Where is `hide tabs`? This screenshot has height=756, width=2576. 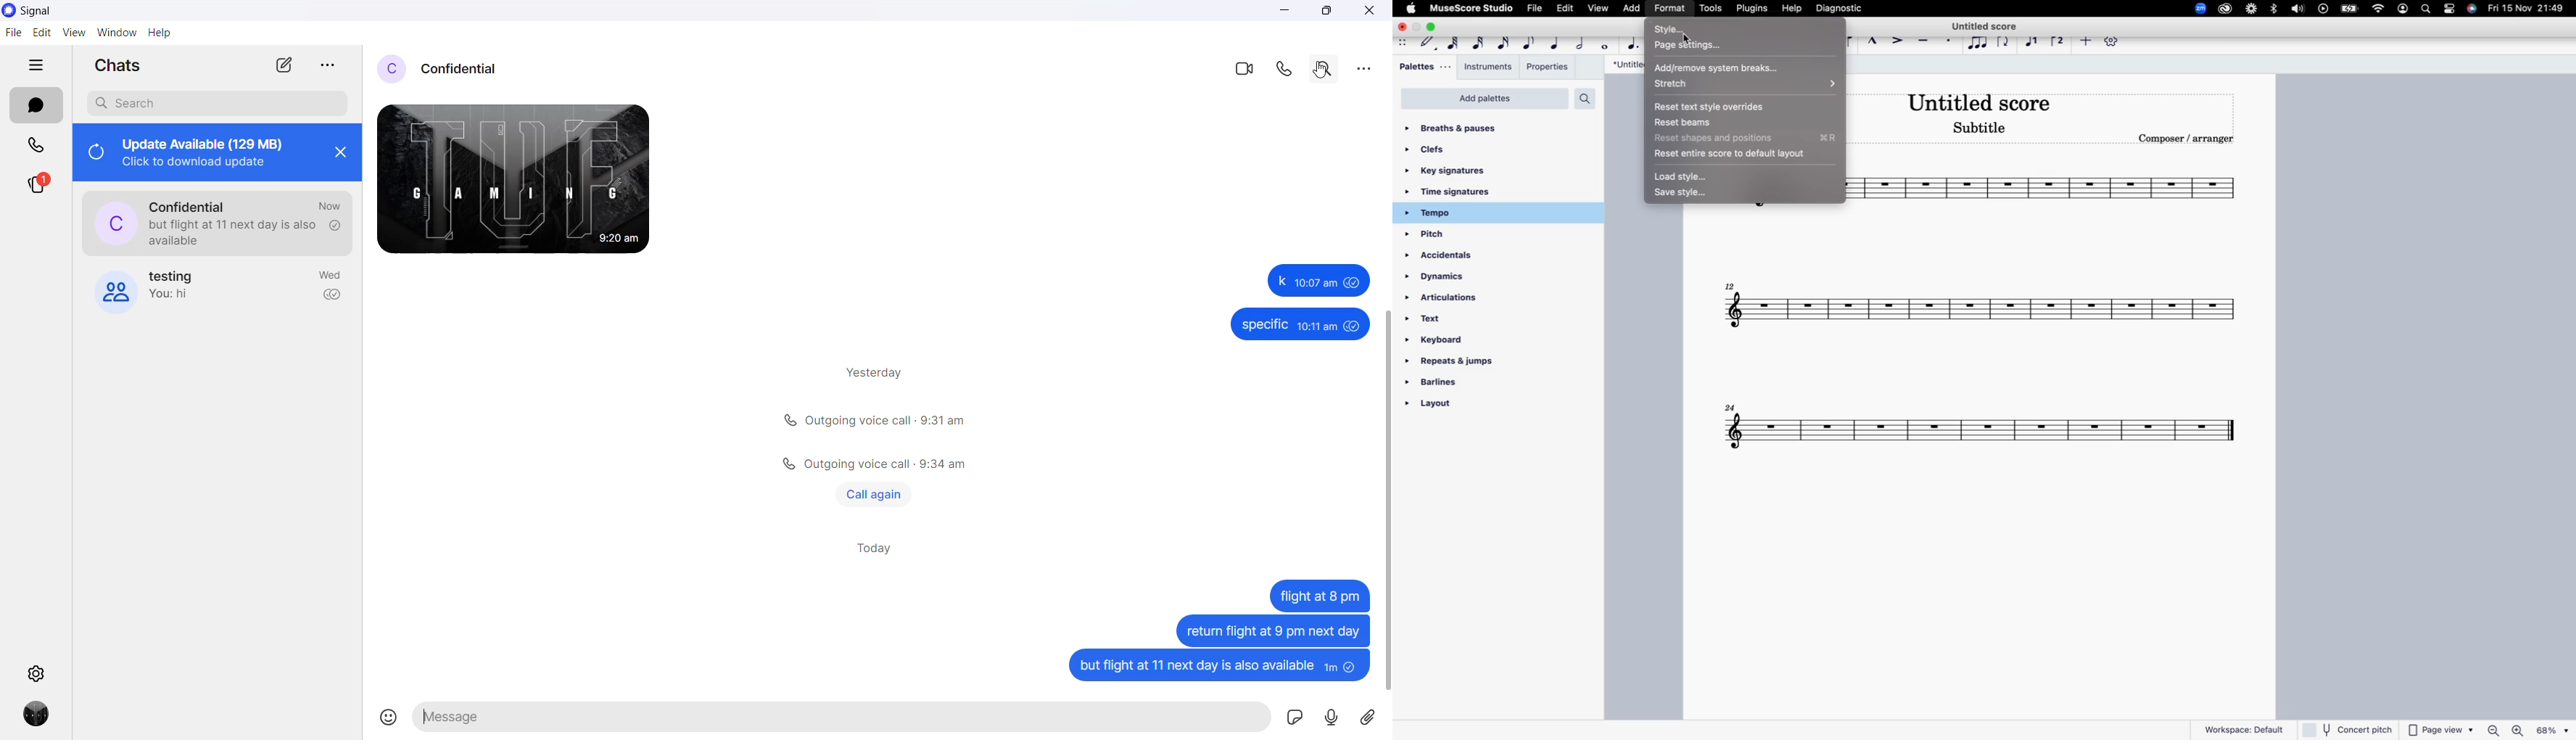 hide tabs is located at coordinates (36, 66).